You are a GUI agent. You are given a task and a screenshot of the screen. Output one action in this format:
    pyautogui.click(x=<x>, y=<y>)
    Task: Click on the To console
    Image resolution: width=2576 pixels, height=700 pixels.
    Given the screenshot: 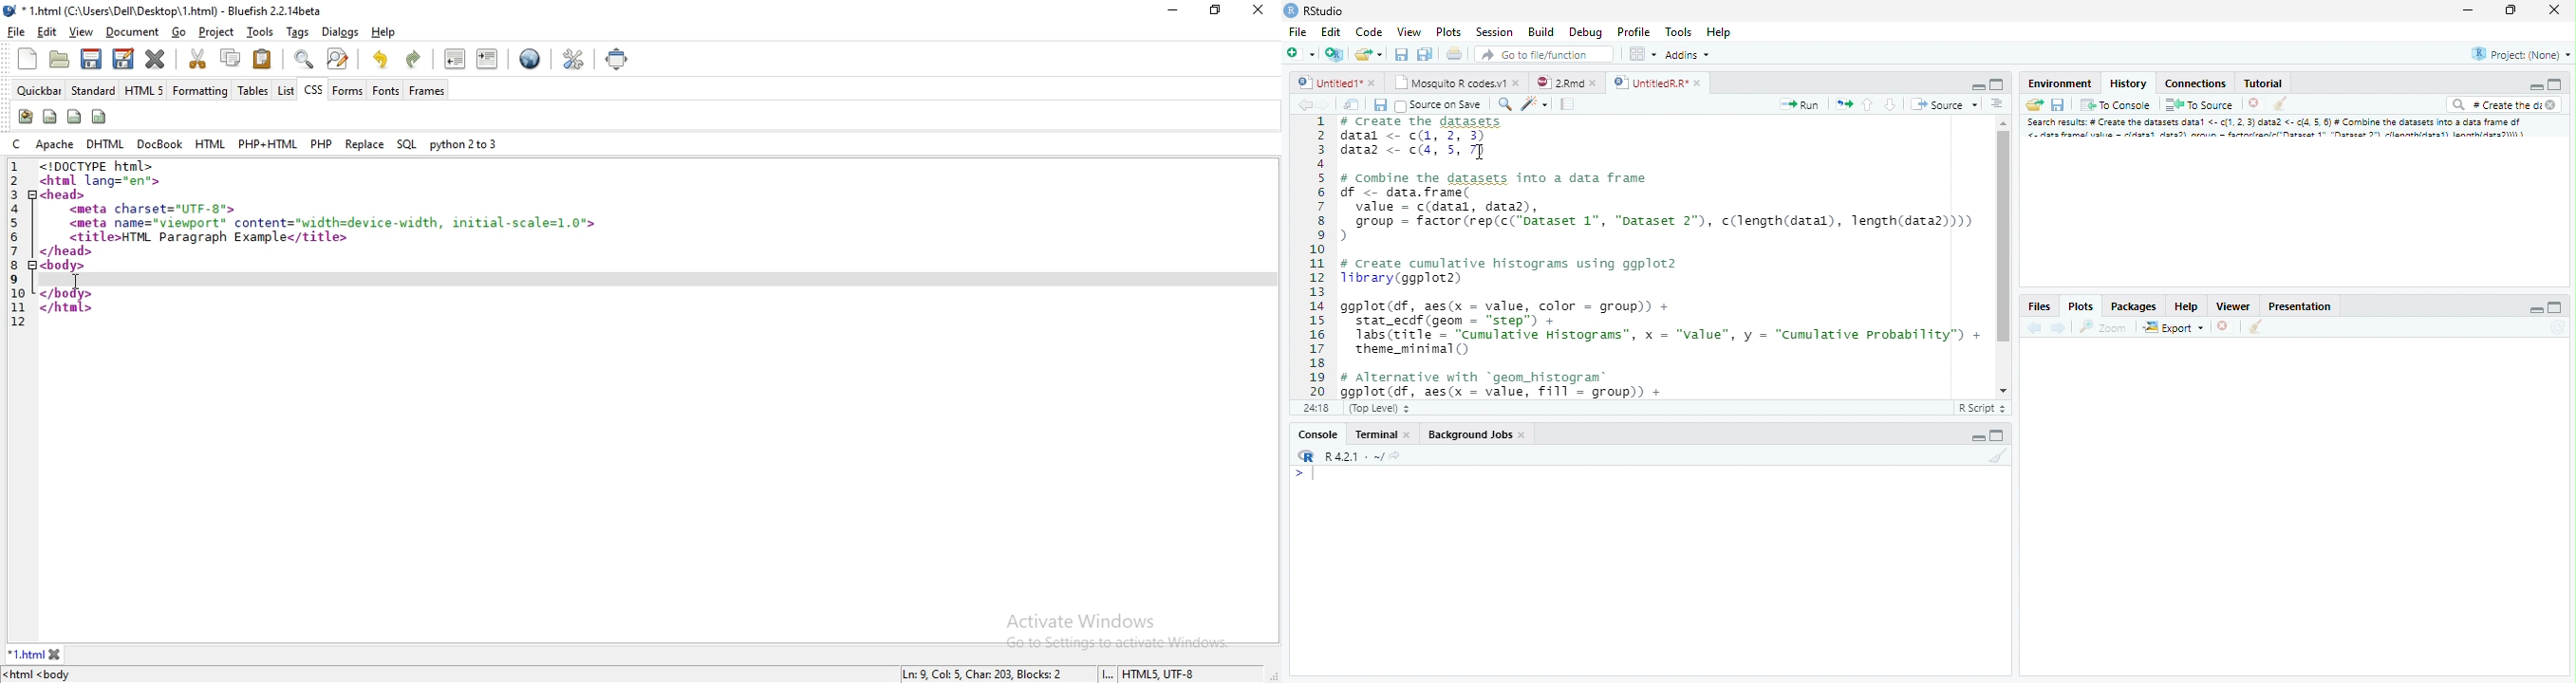 What is the action you would take?
    pyautogui.click(x=2118, y=105)
    